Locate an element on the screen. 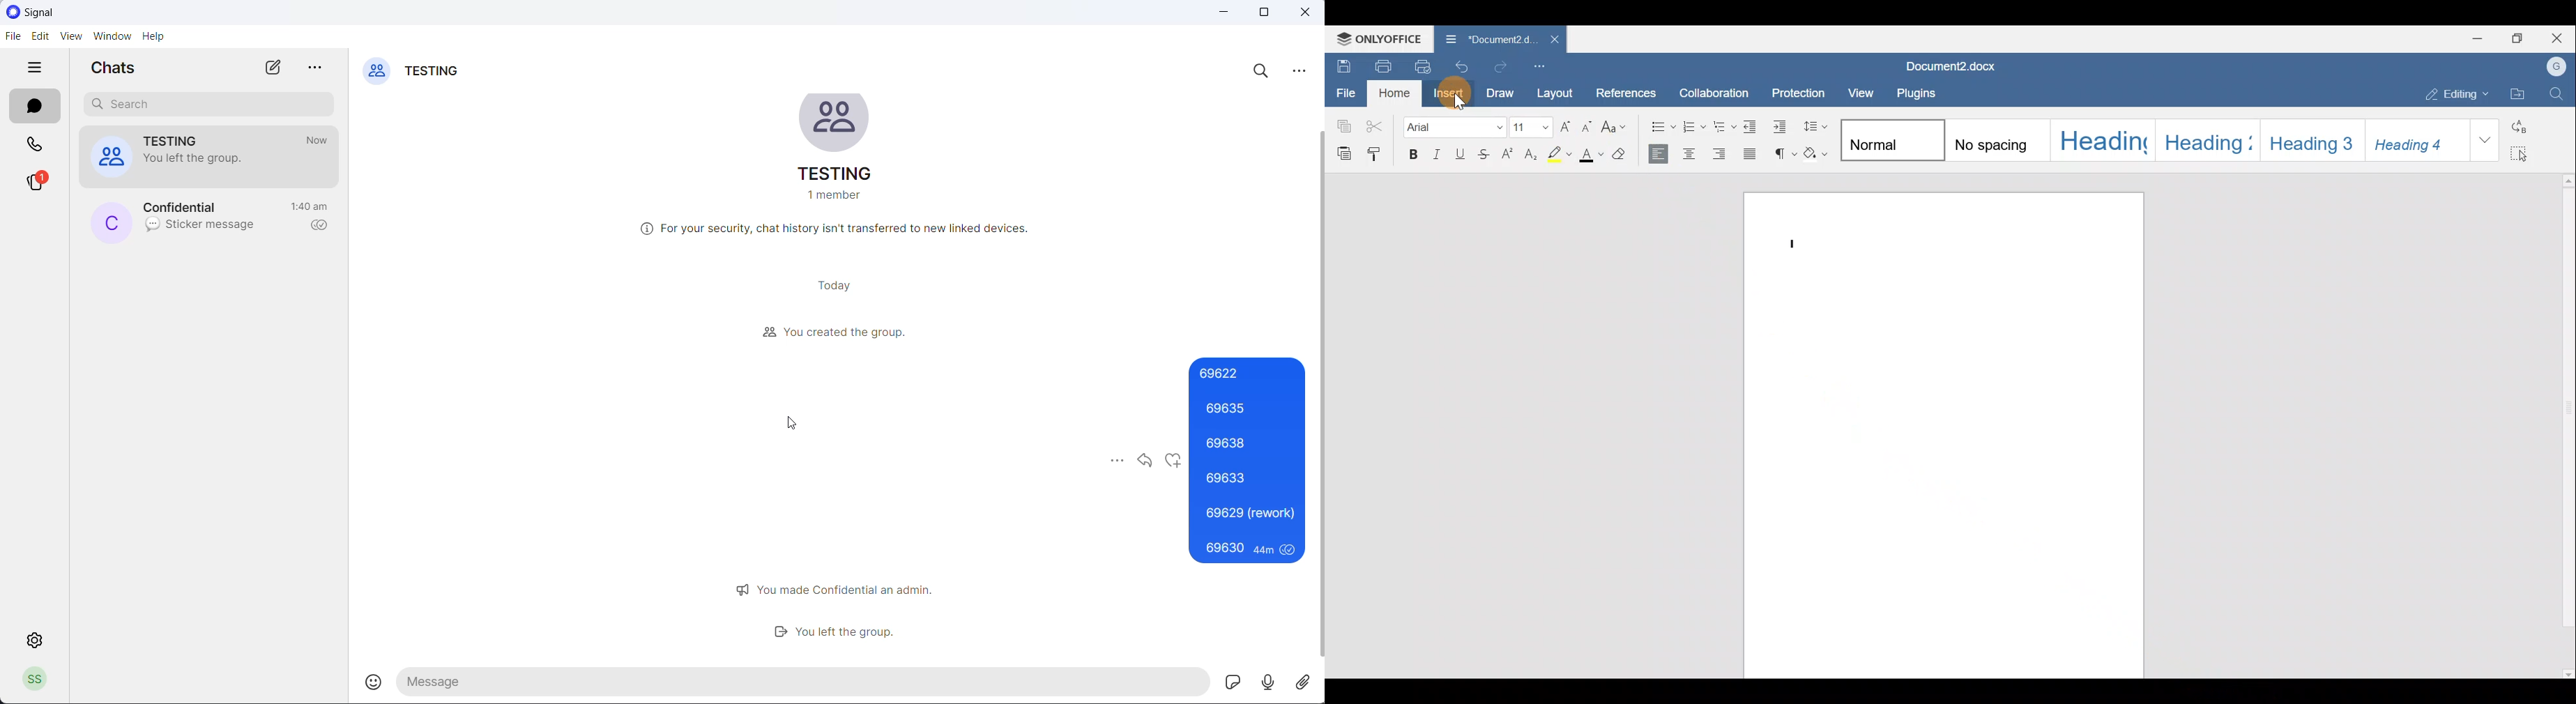  Copy style is located at coordinates (1379, 153).